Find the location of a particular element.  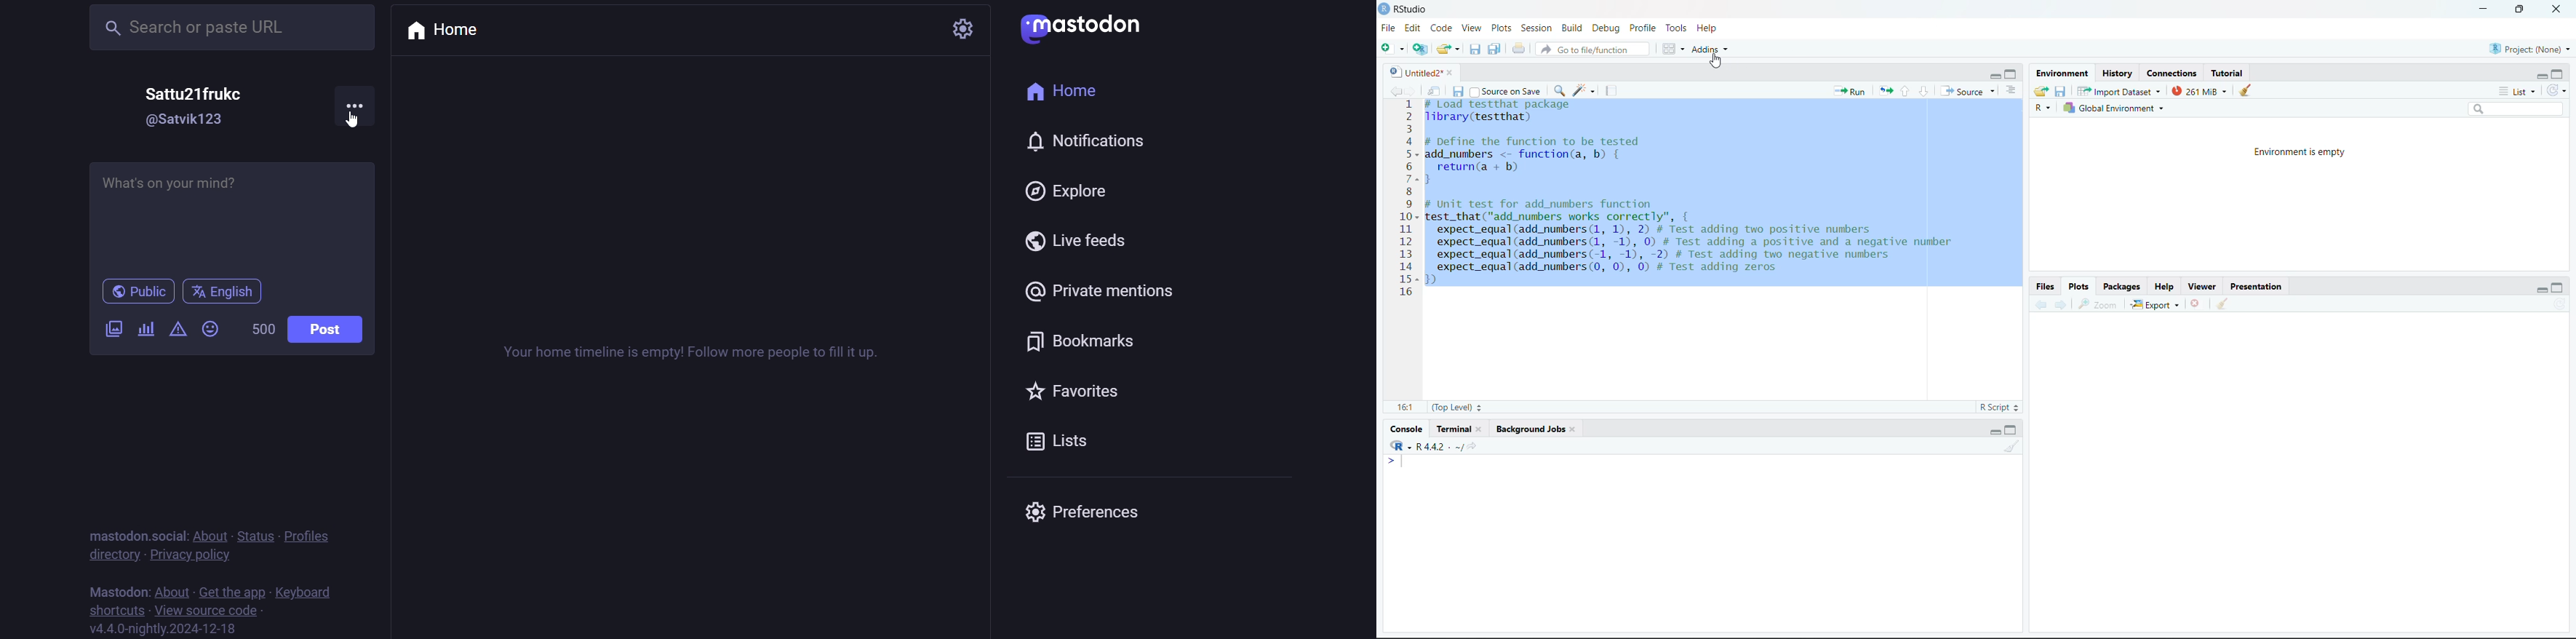

Debug is located at coordinates (1606, 29).